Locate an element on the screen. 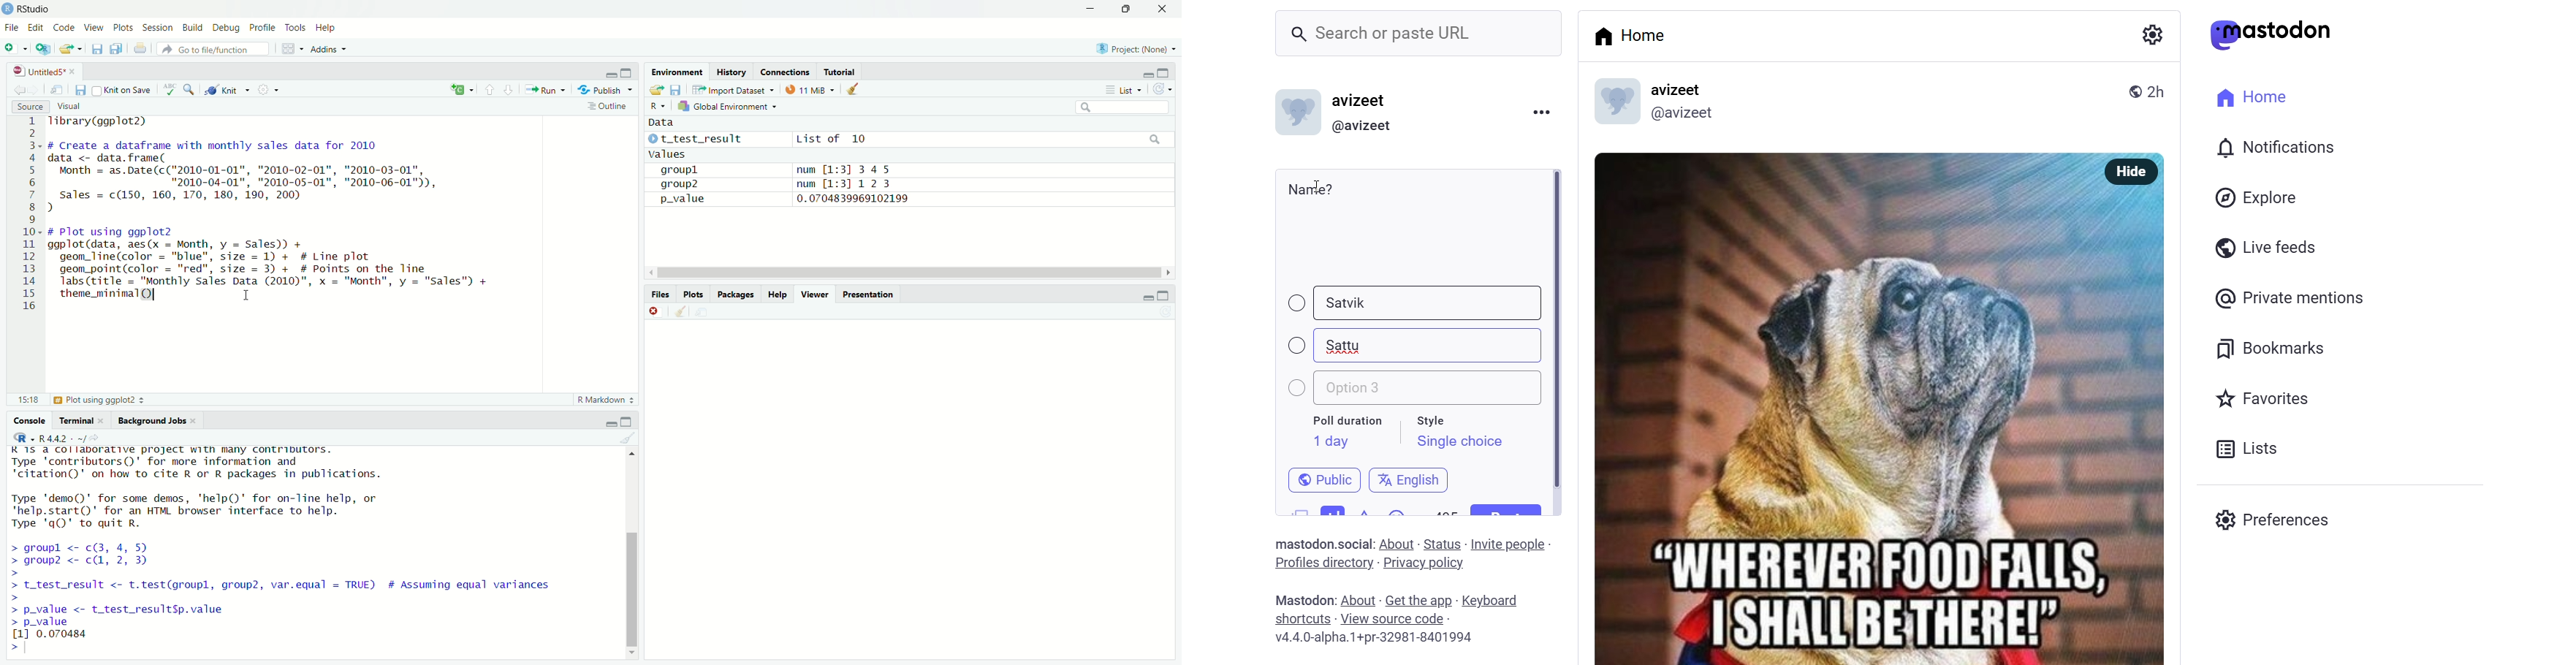 This screenshot has height=672, width=2576. content warning is located at coordinates (1364, 511).